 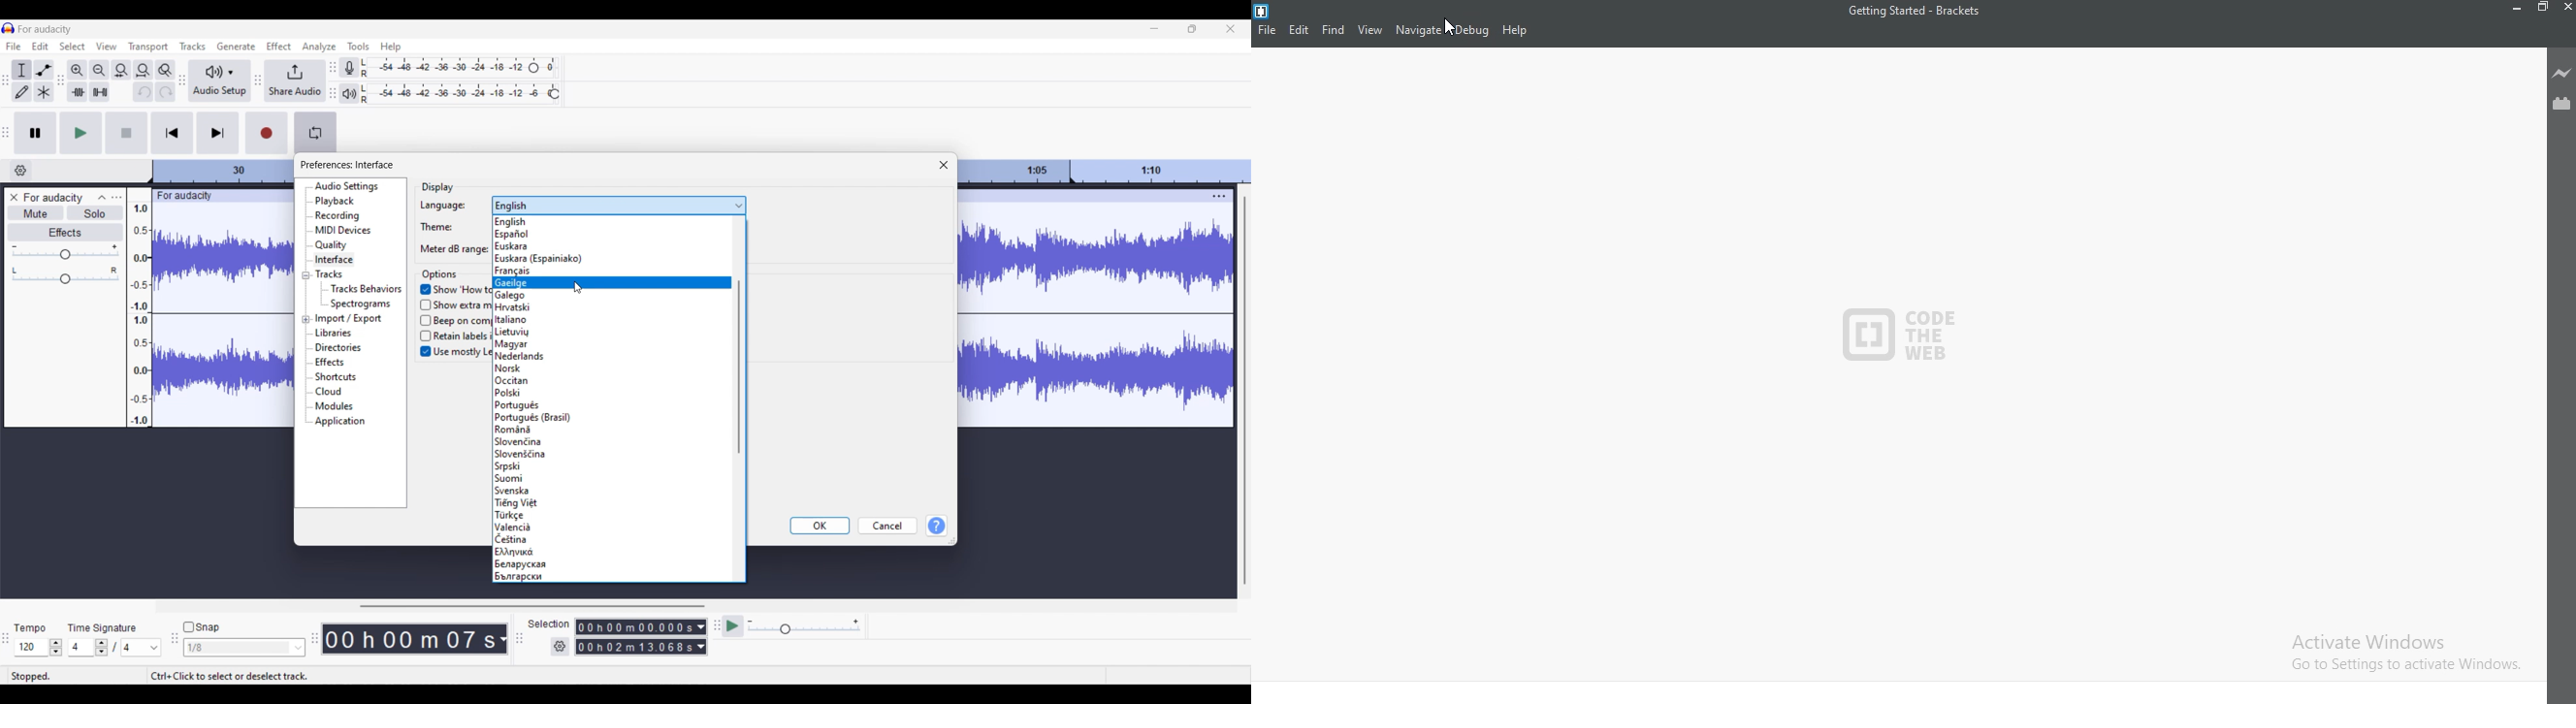 I want to click on Duration measurement, so click(x=702, y=637).